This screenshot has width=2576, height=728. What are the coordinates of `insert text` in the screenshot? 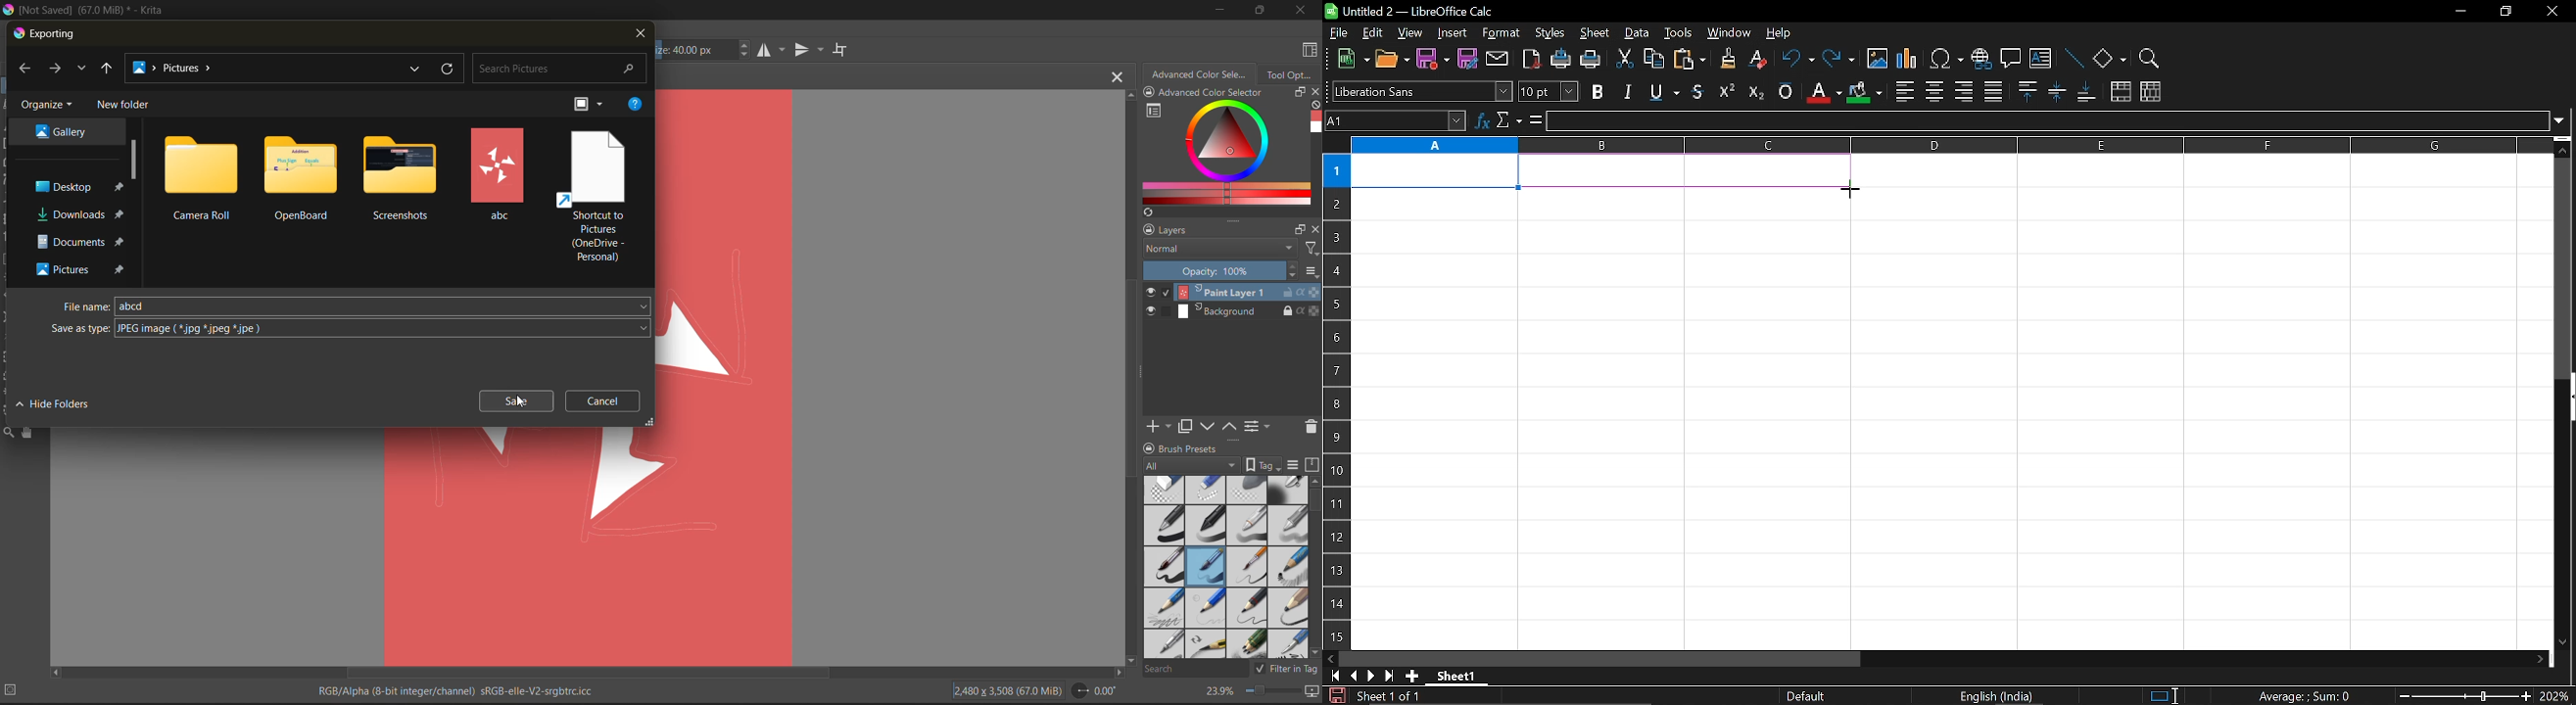 It's located at (2041, 58).